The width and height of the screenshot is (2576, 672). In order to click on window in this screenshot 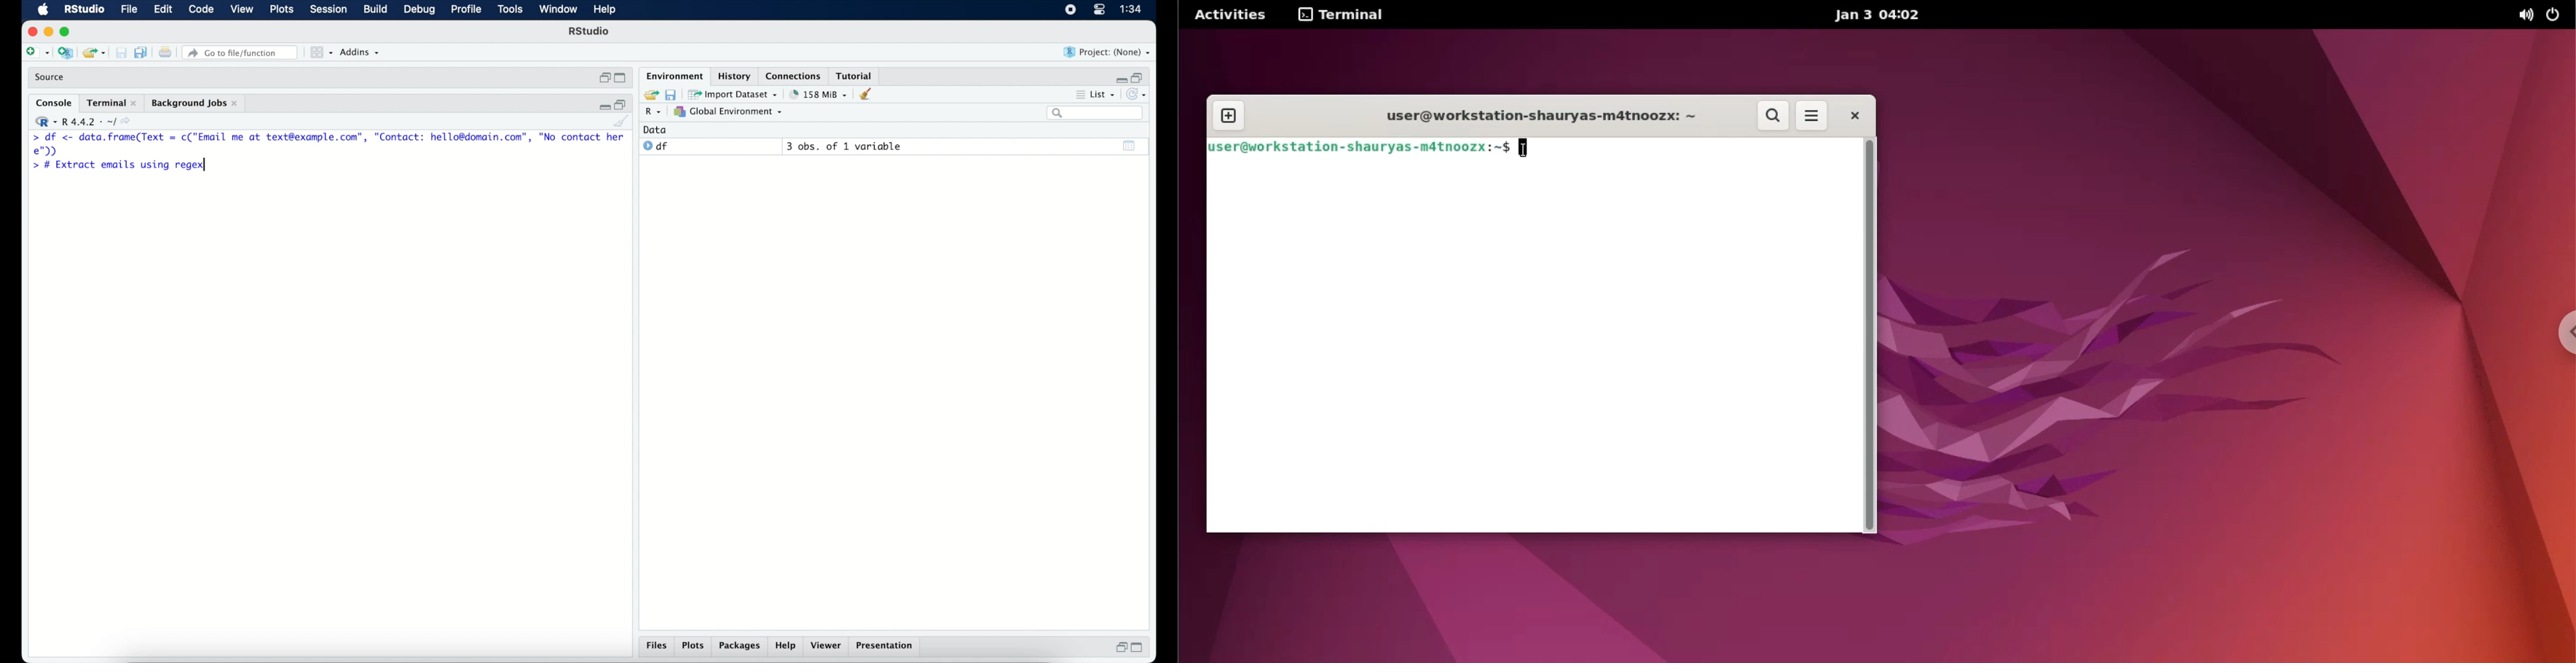, I will do `click(559, 10)`.